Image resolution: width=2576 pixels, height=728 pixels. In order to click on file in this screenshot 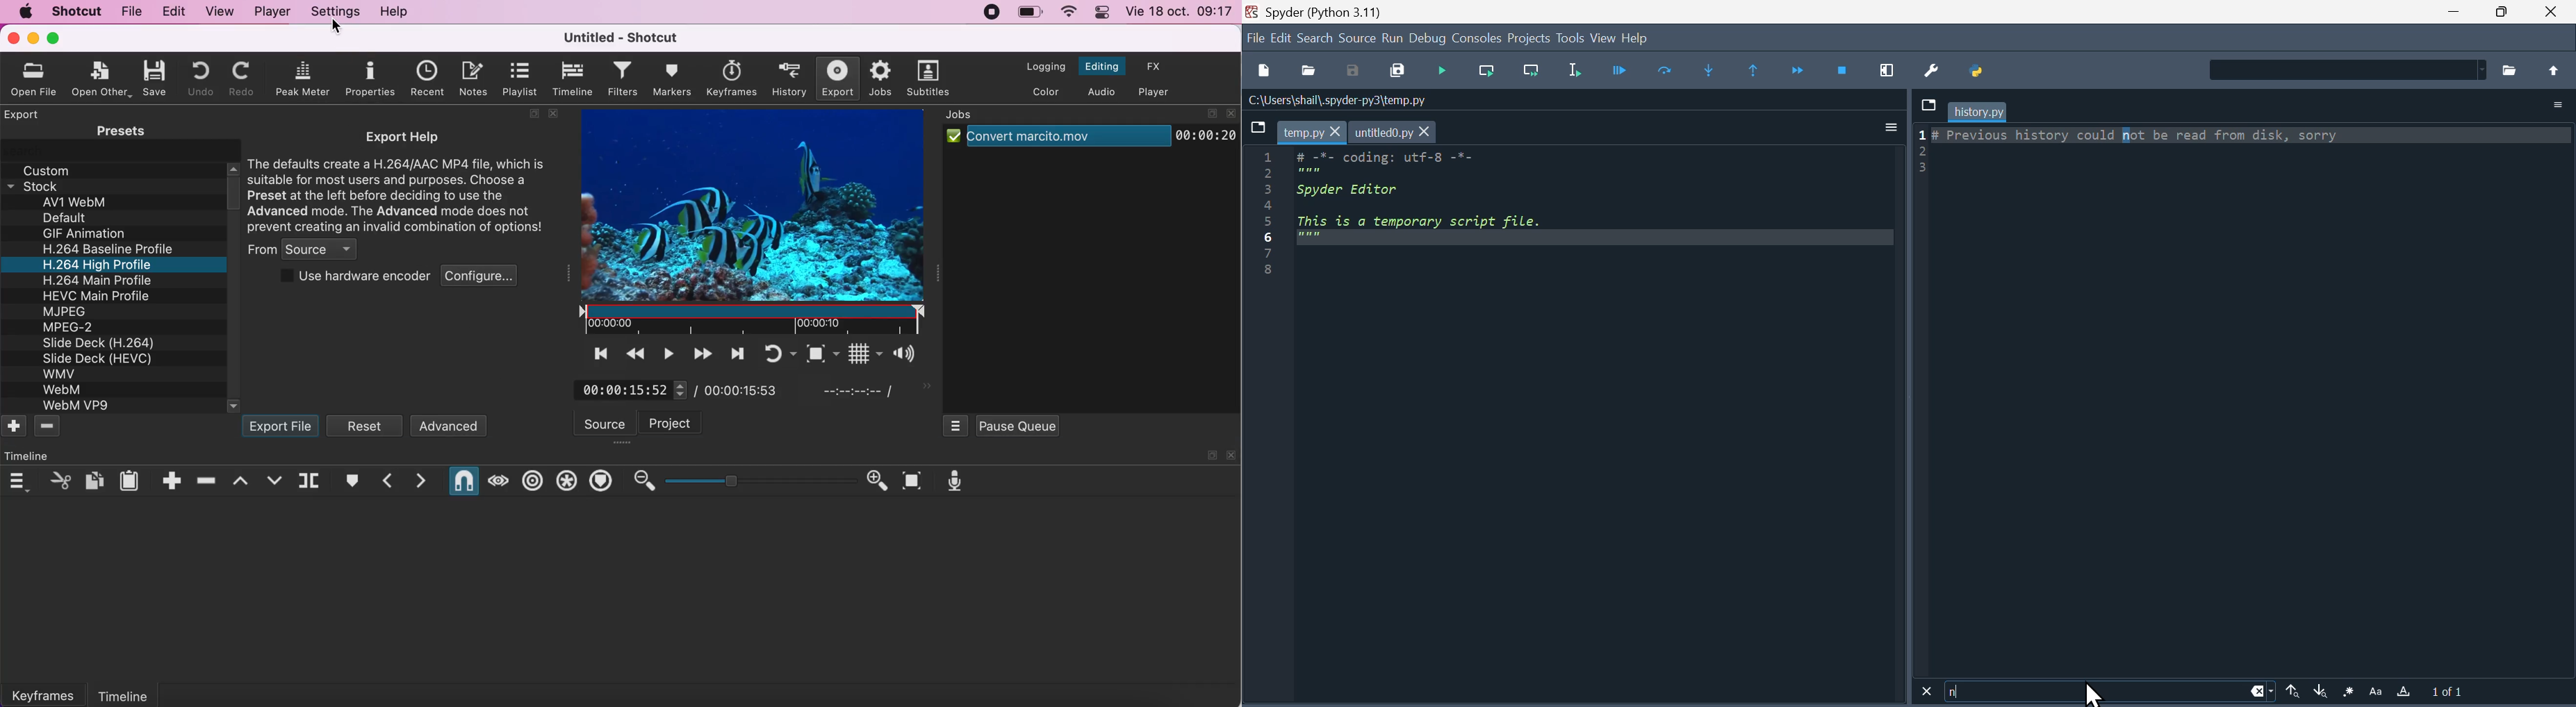, I will do `click(1255, 35)`.